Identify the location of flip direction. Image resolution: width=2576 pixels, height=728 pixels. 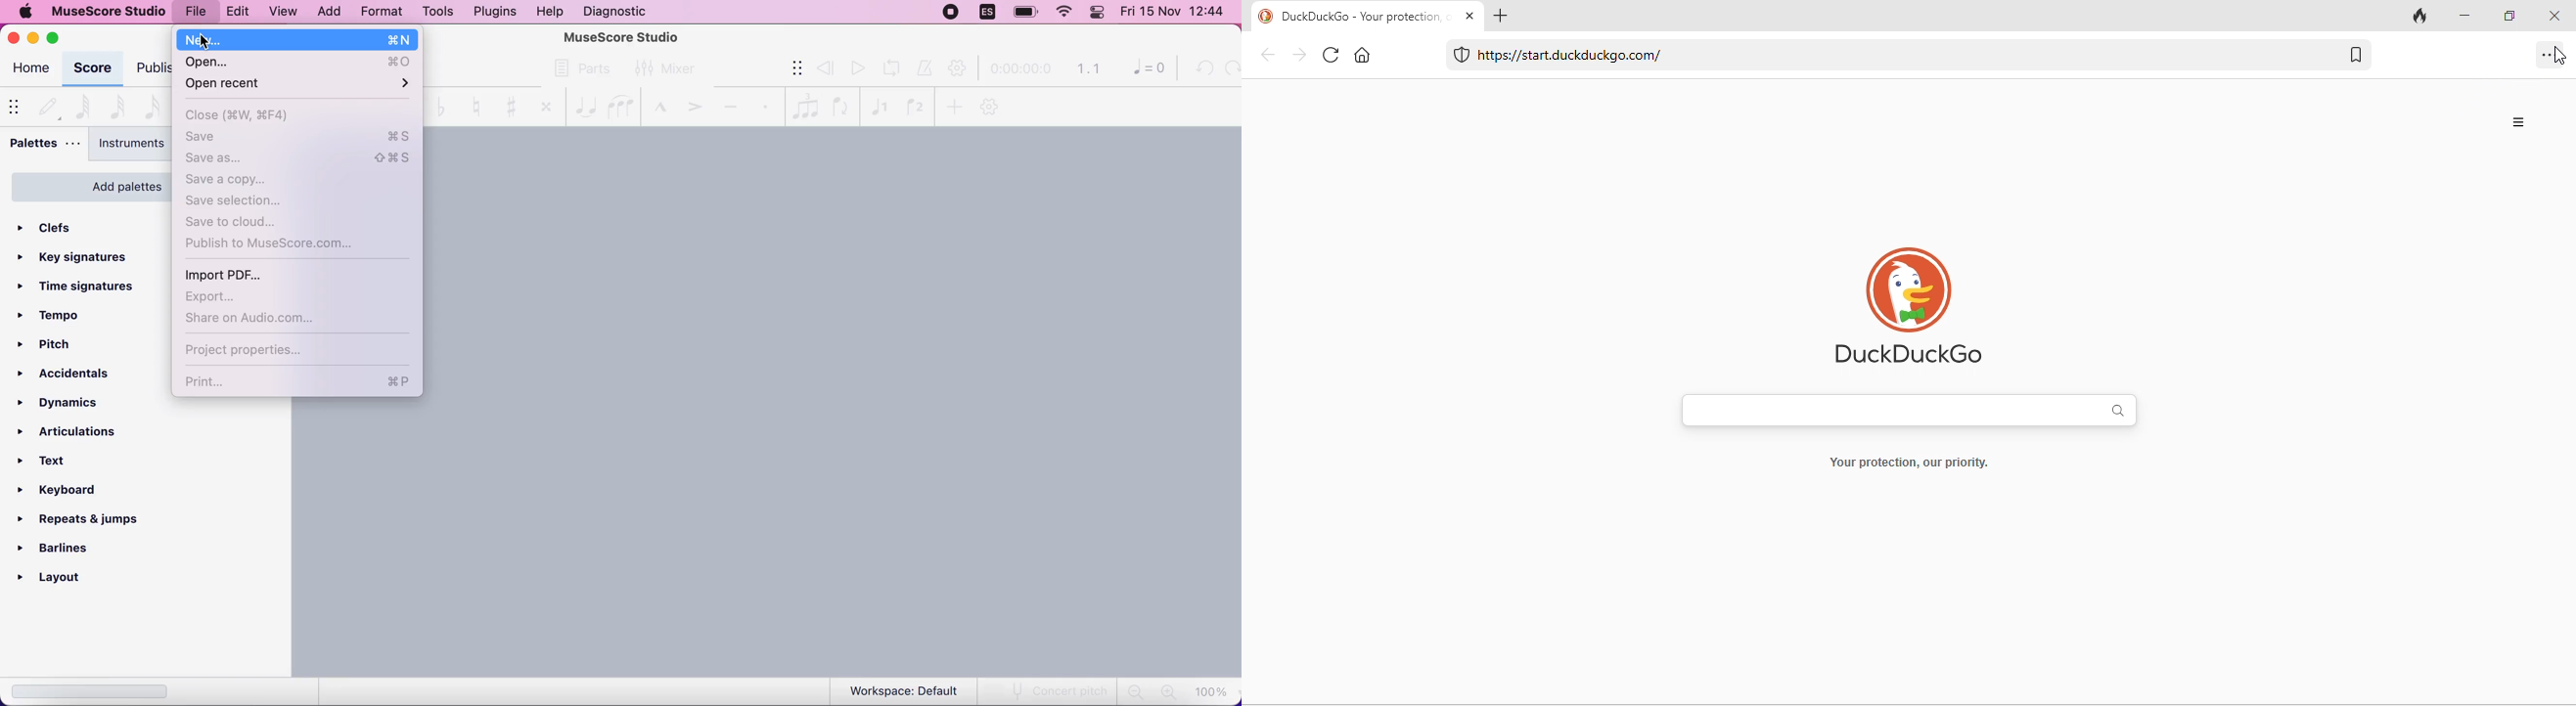
(841, 105).